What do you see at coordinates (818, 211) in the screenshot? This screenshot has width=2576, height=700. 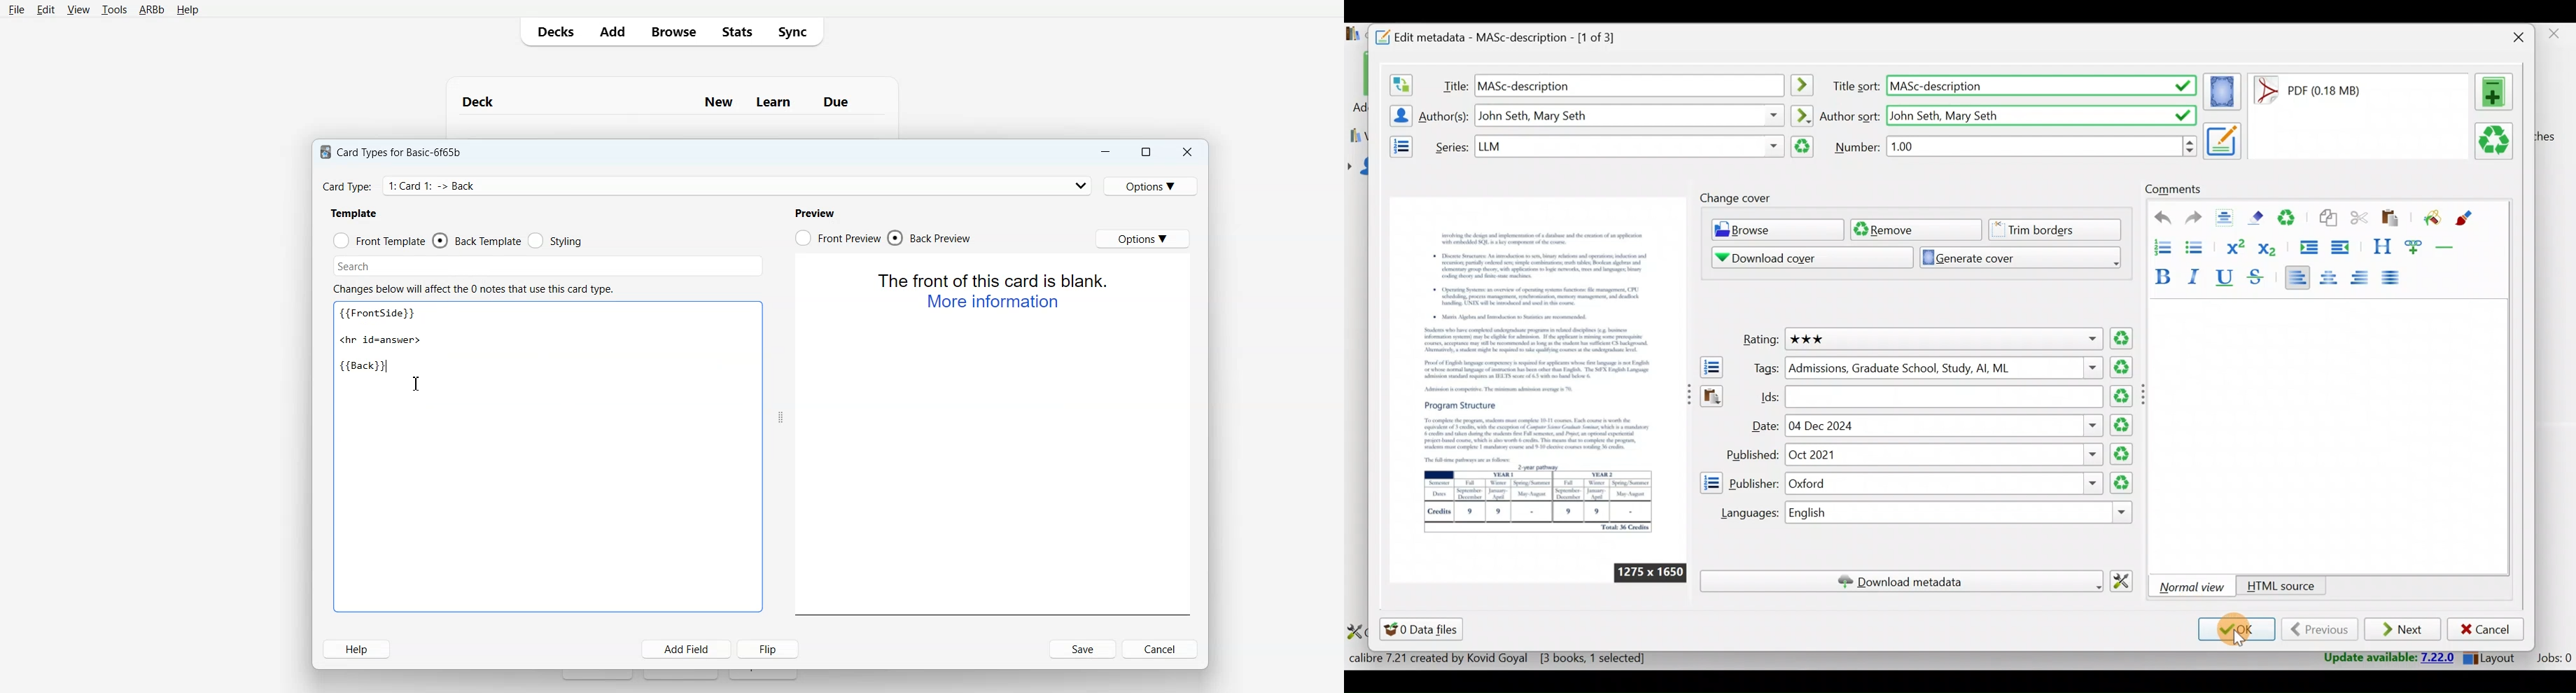 I see `Text 4` at bounding box center [818, 211].